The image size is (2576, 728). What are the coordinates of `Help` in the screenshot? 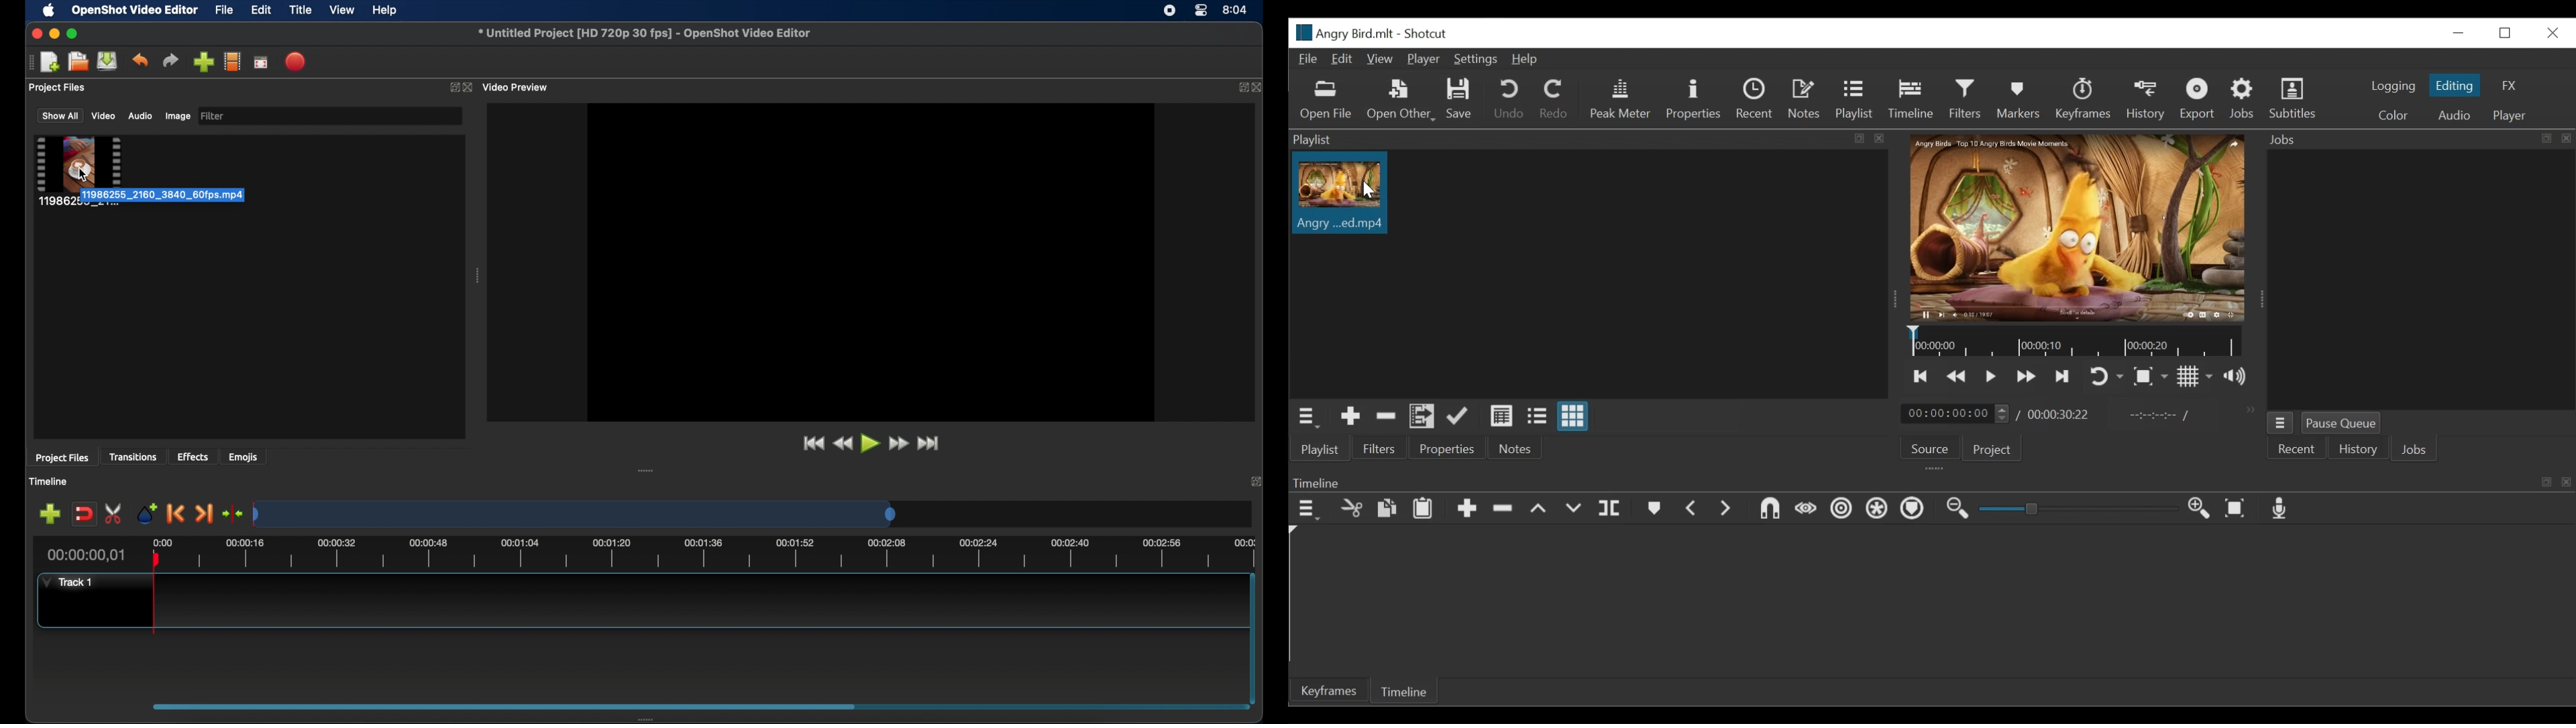 It's located at (1526, 58).